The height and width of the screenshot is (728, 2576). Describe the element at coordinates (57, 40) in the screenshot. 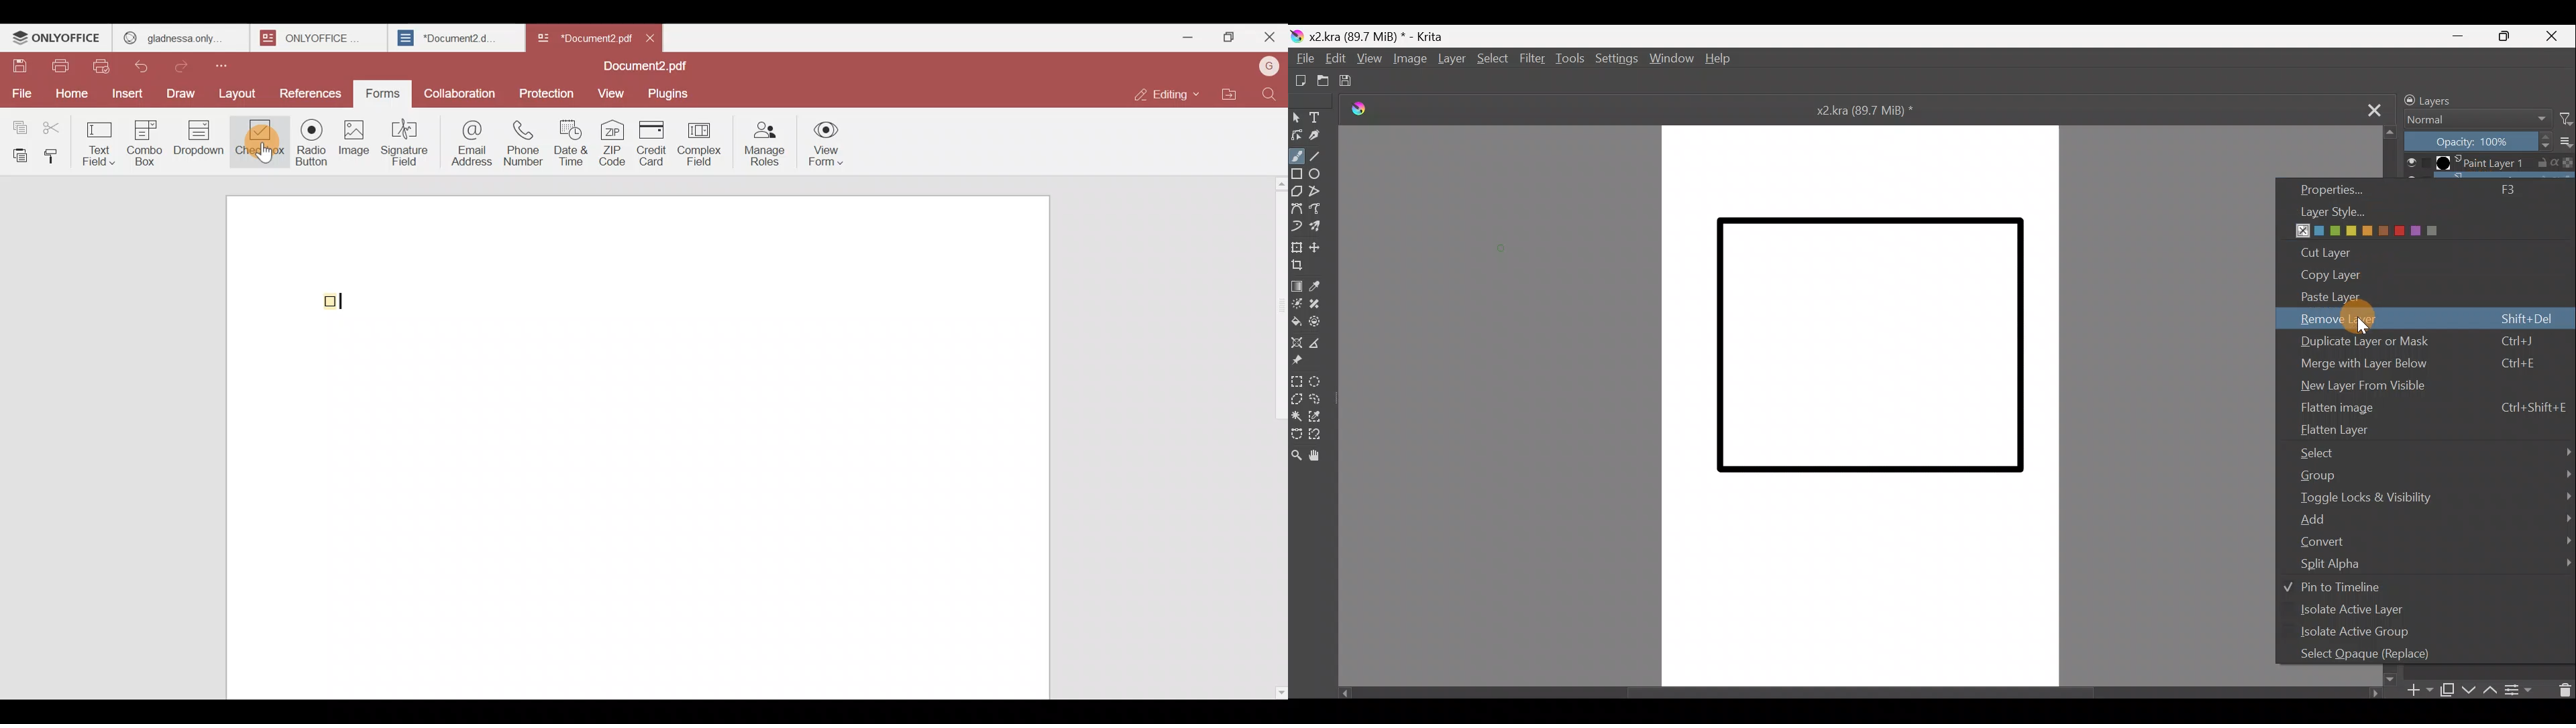

I see `ONLYOFFICE` at that location.